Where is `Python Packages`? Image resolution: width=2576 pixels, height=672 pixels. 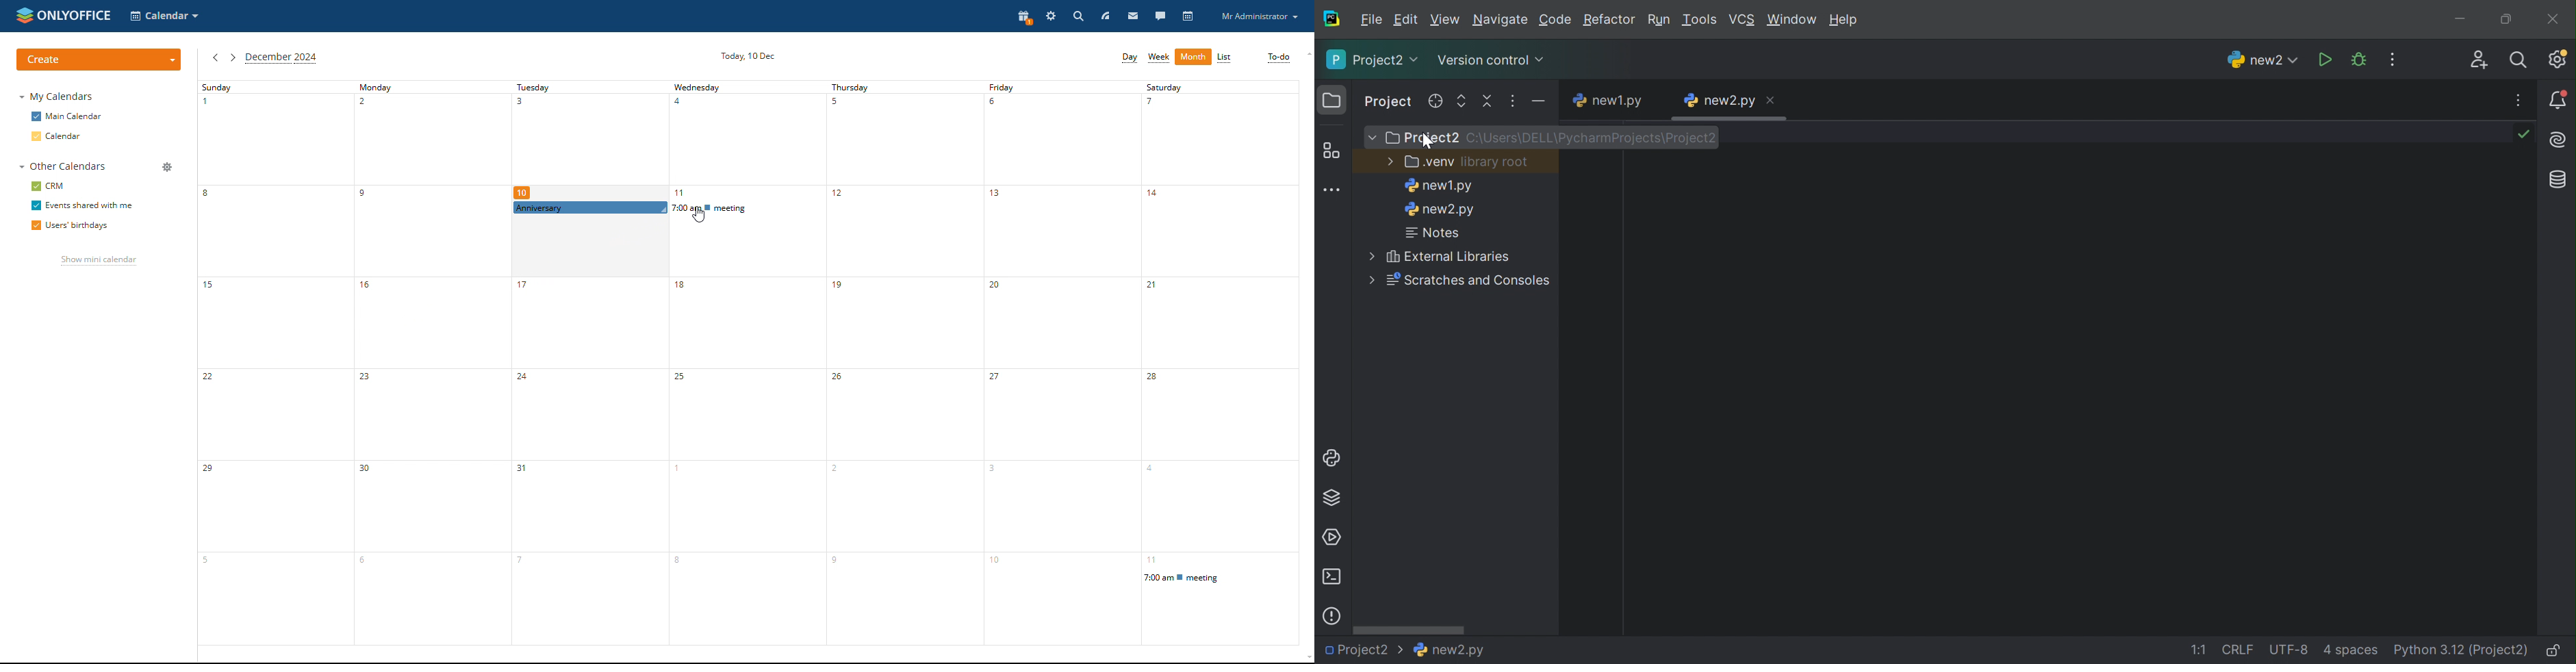
Python Packages is located at coordinates (1334, 500).